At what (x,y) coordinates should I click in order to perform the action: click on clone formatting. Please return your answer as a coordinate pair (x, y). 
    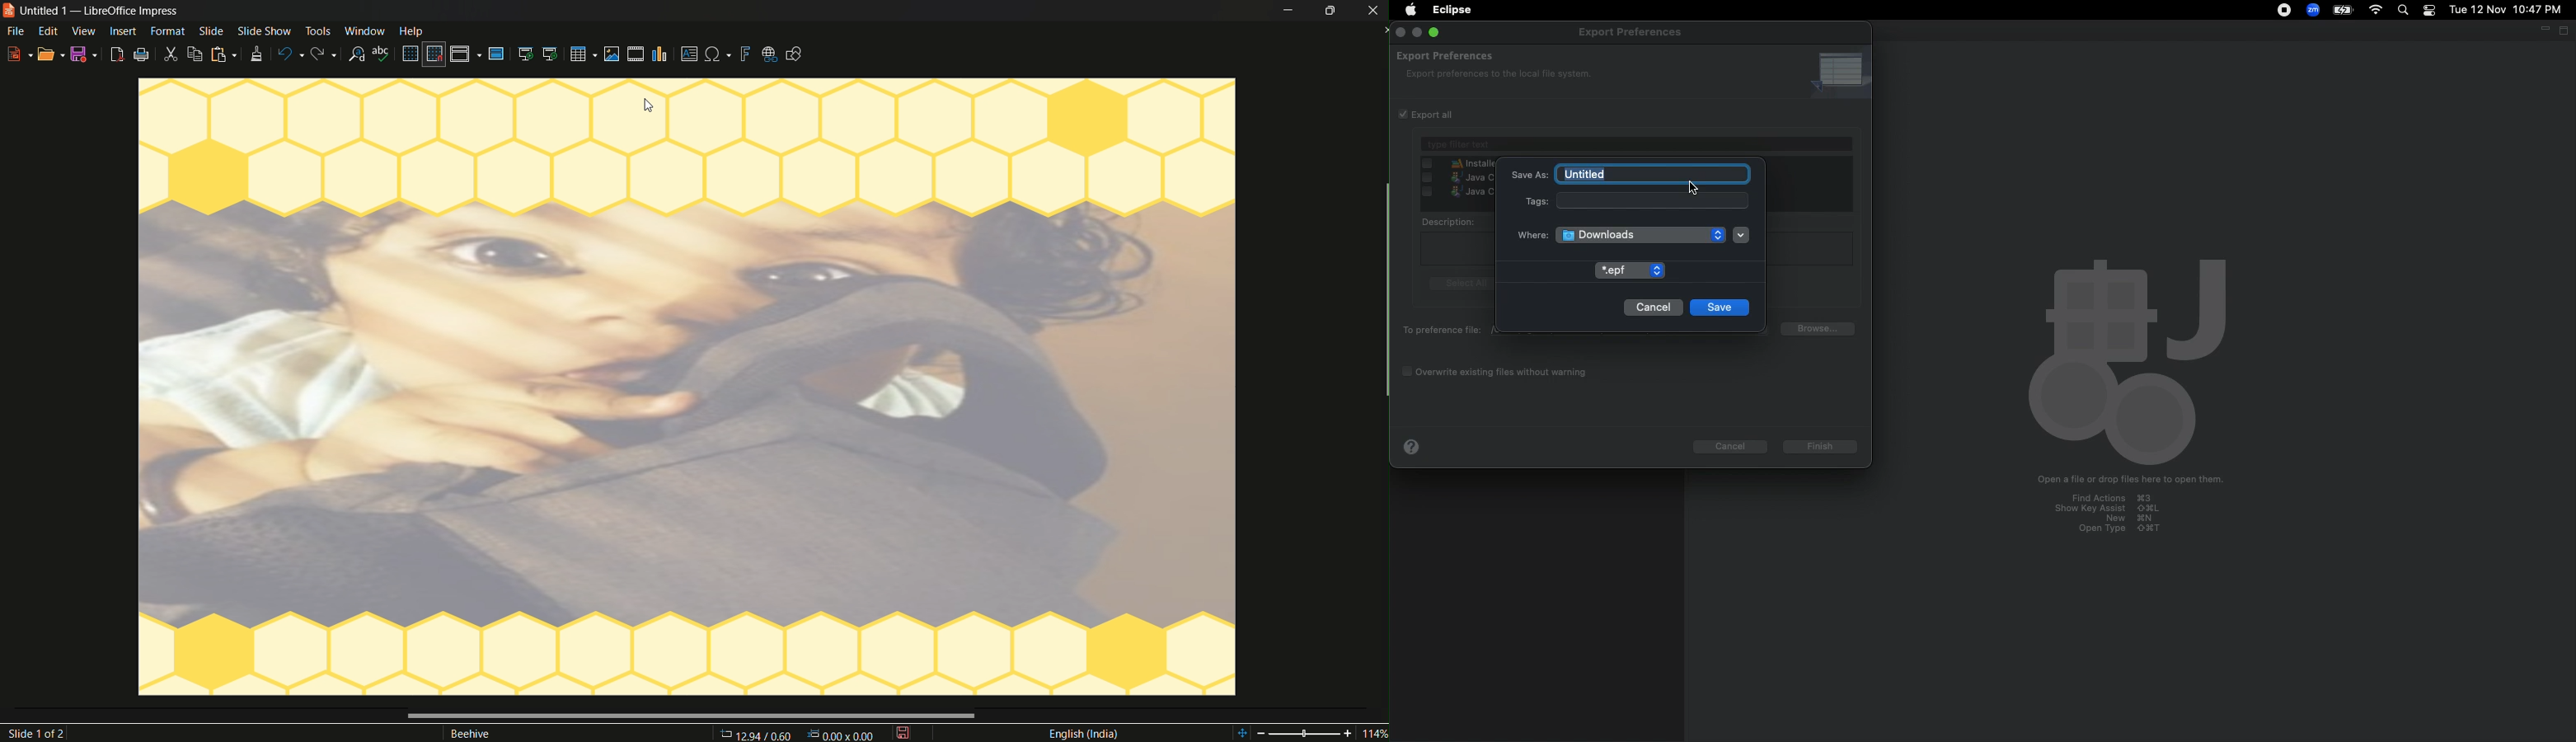
    Looking at the image, I should click on (255, 55).